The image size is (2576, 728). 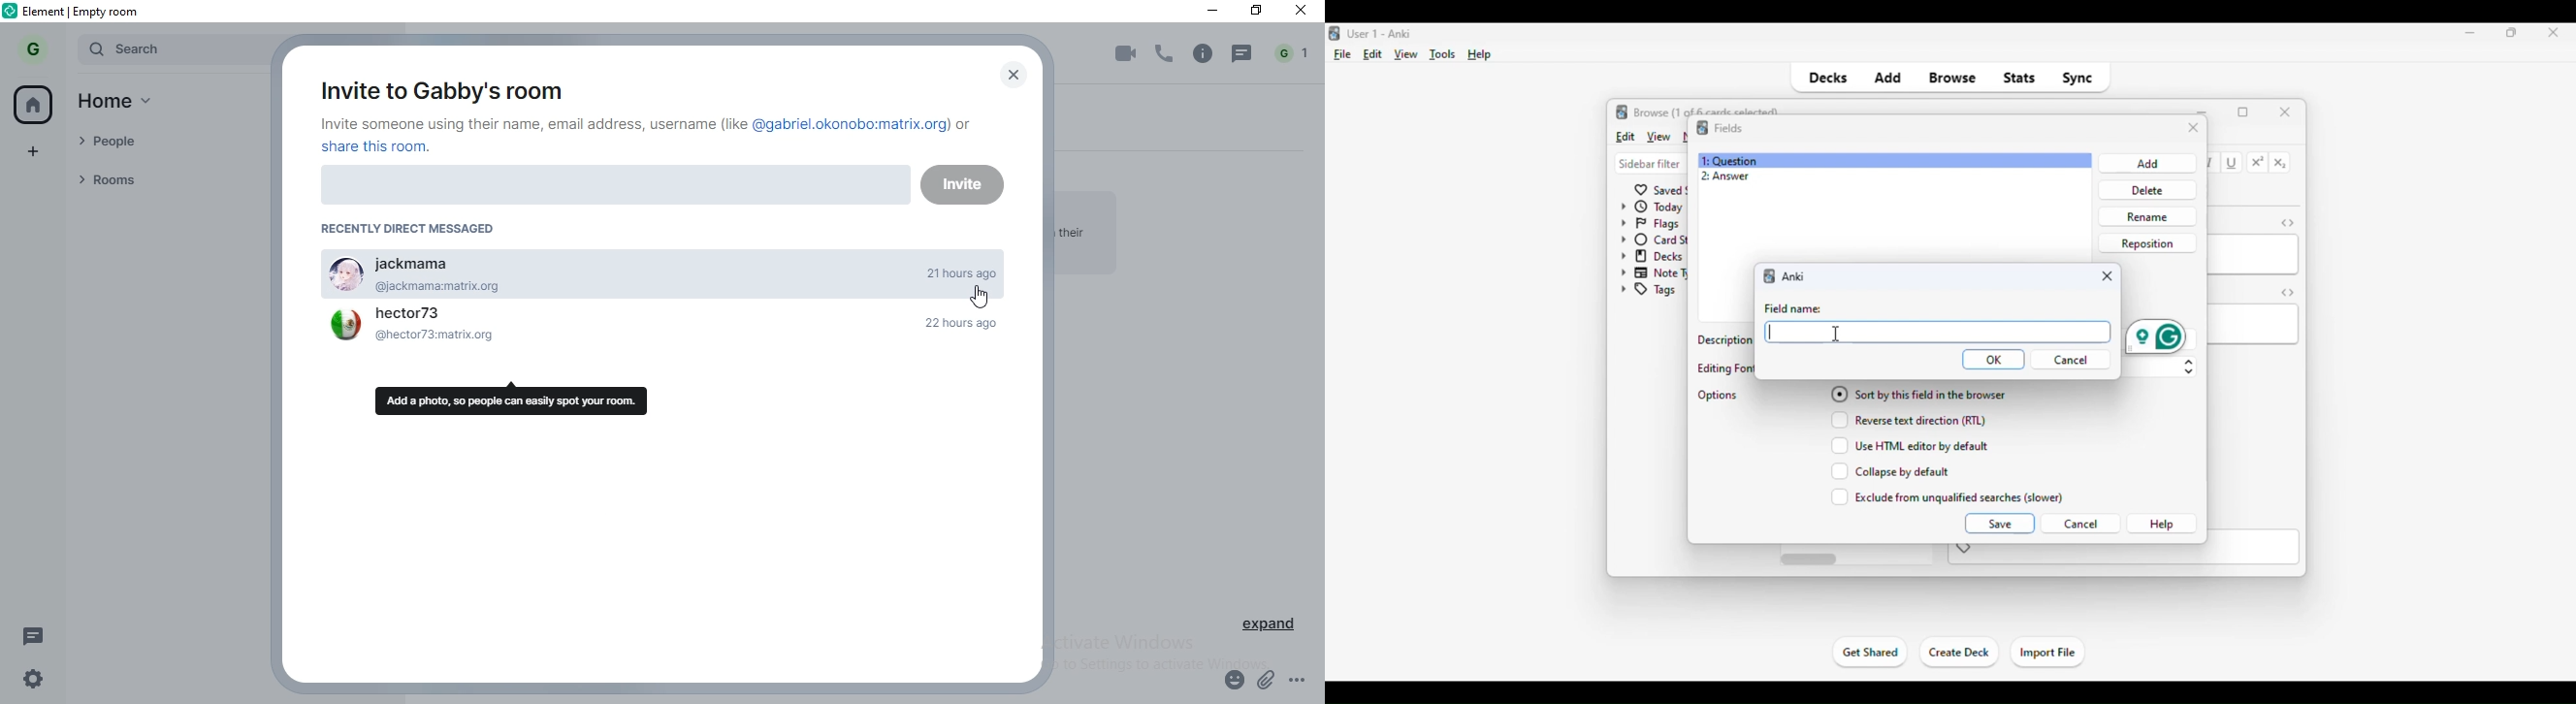 I want to click on expand, so click(x=1271, y=627).